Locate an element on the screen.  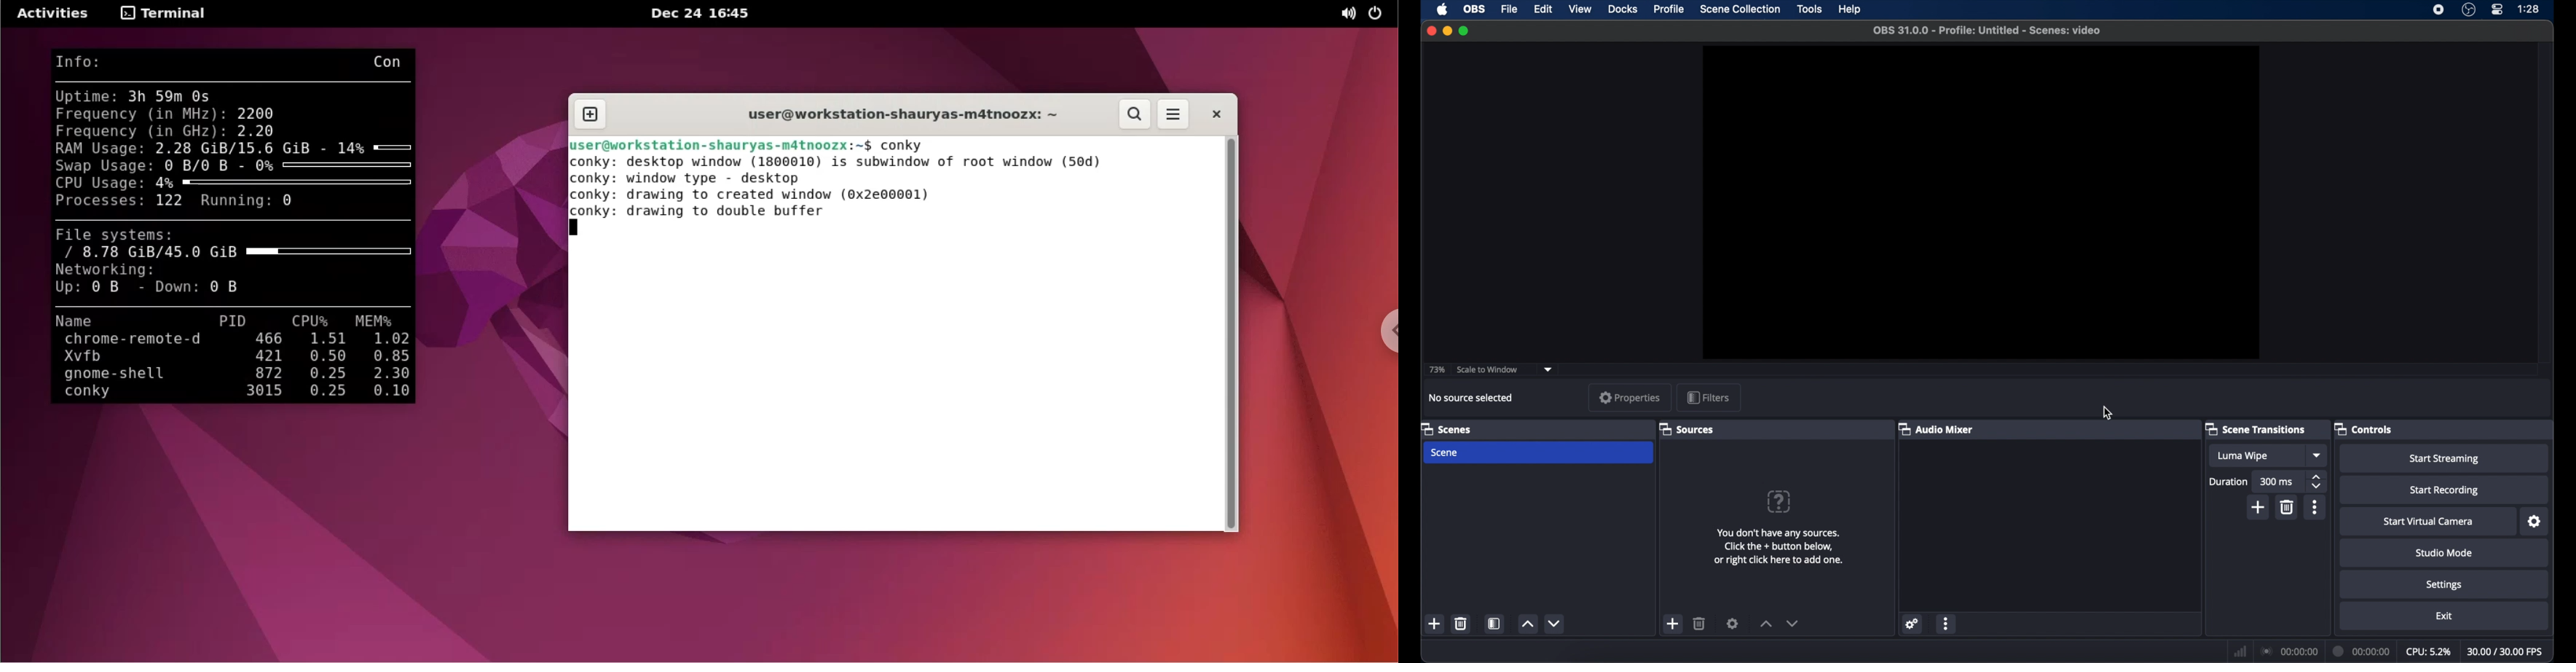
scene filters is located at coordinates (1495, 624).